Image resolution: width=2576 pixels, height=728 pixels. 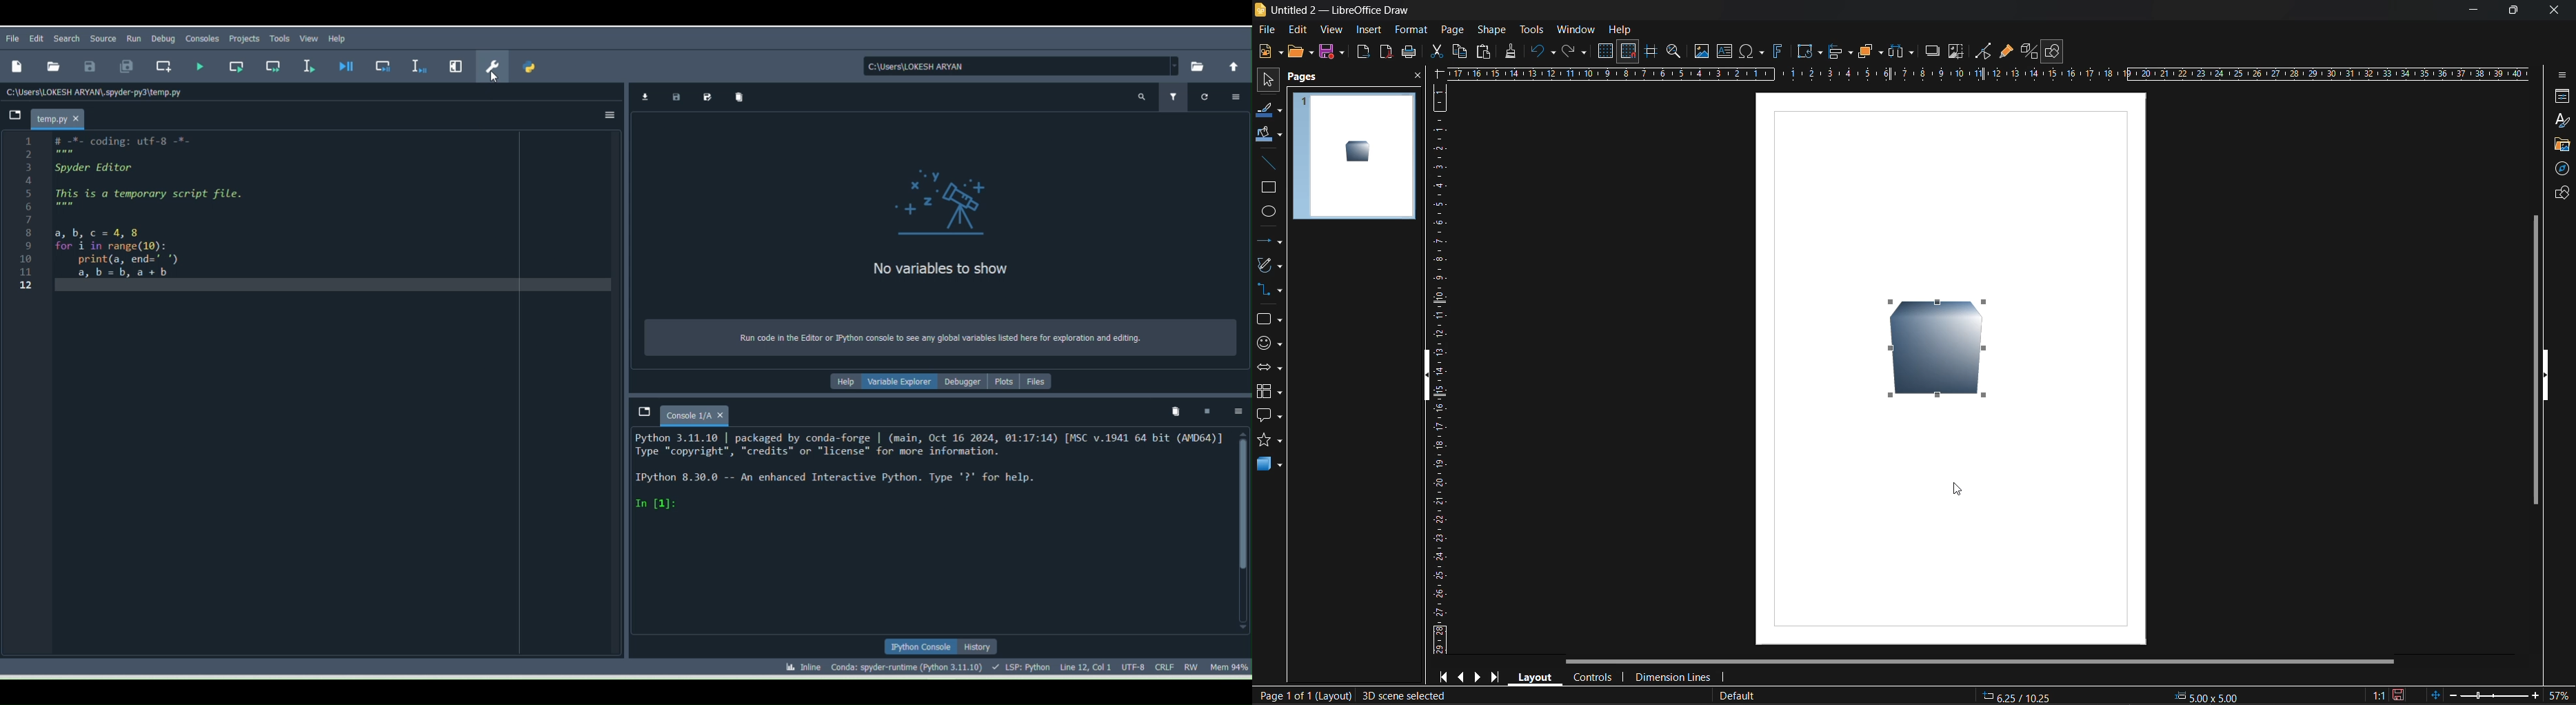 What do you see at coordinates (1269, 212) in the screenshot?
I see `ellipse` at bounding box center [1269, 212].